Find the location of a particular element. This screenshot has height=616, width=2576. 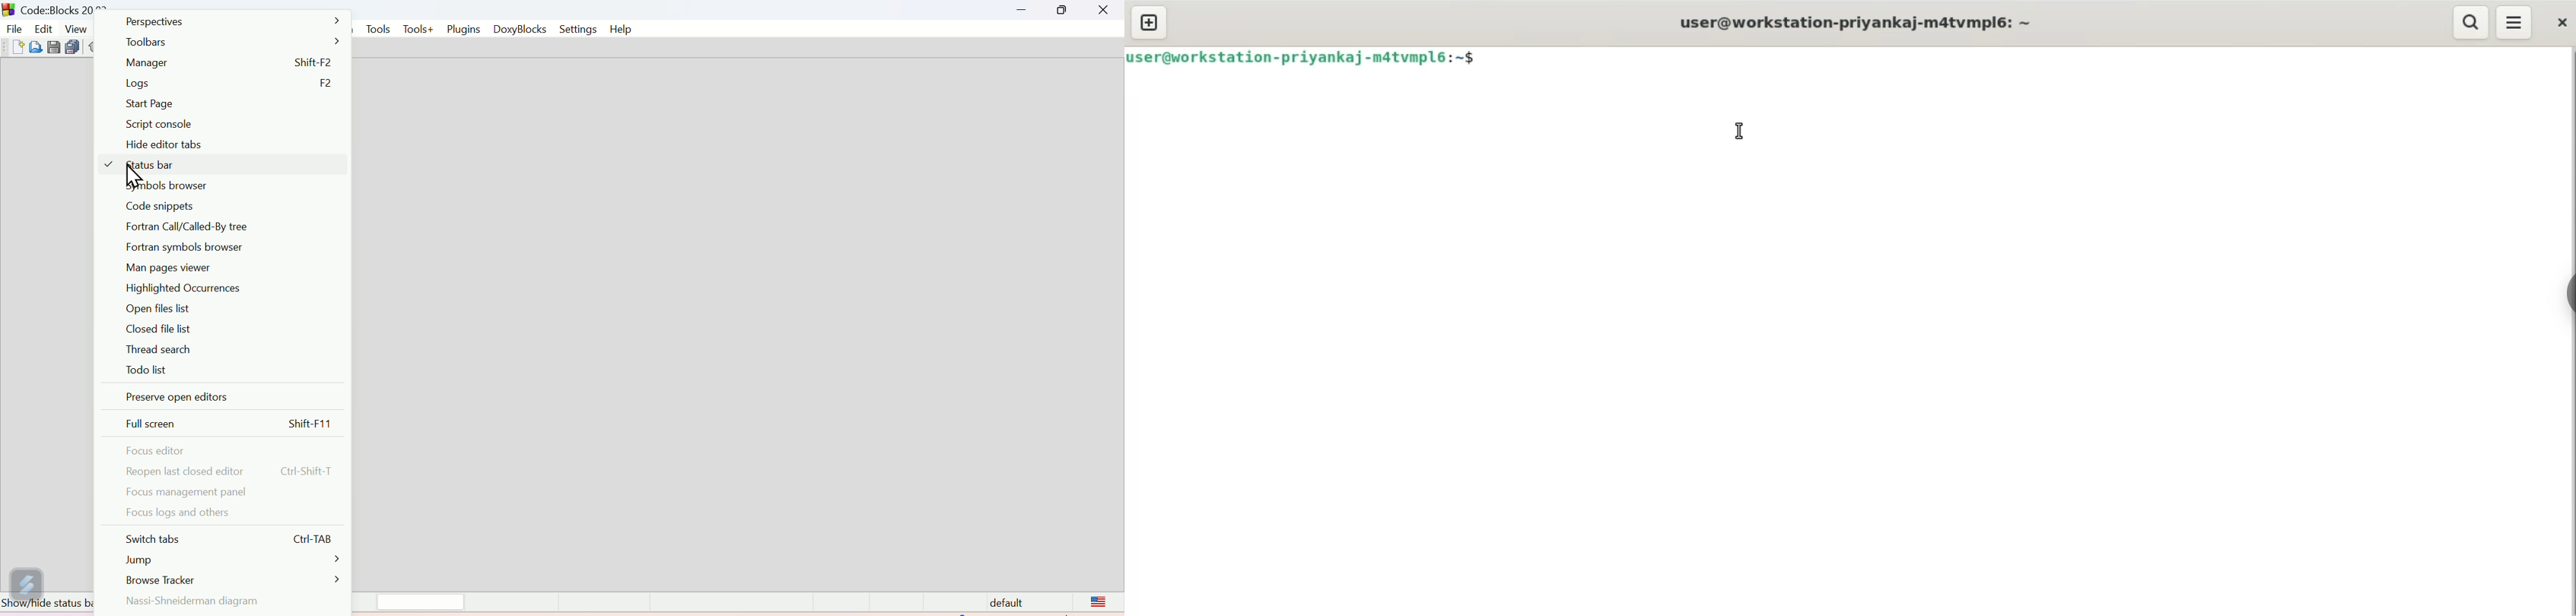

minimise is located at coordinates (1023, 10).